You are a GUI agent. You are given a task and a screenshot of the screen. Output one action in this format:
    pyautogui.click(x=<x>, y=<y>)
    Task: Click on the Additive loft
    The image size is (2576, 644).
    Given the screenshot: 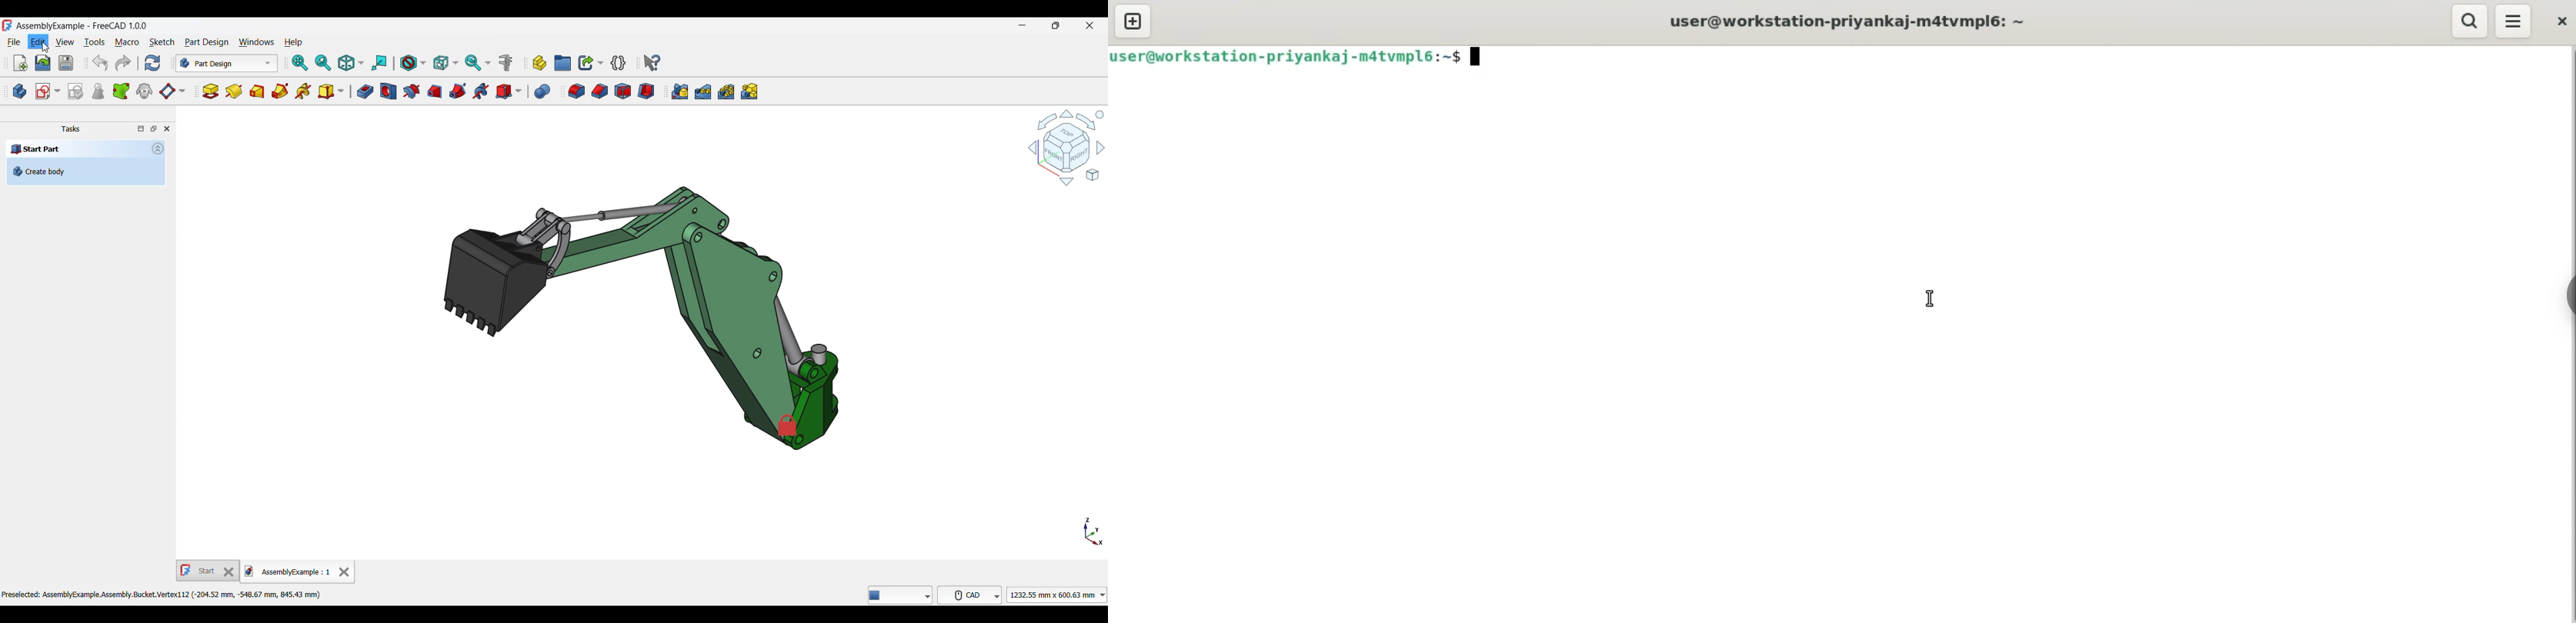 What is the action you would take?
    pyautogui.click(x=257, y=91)
    